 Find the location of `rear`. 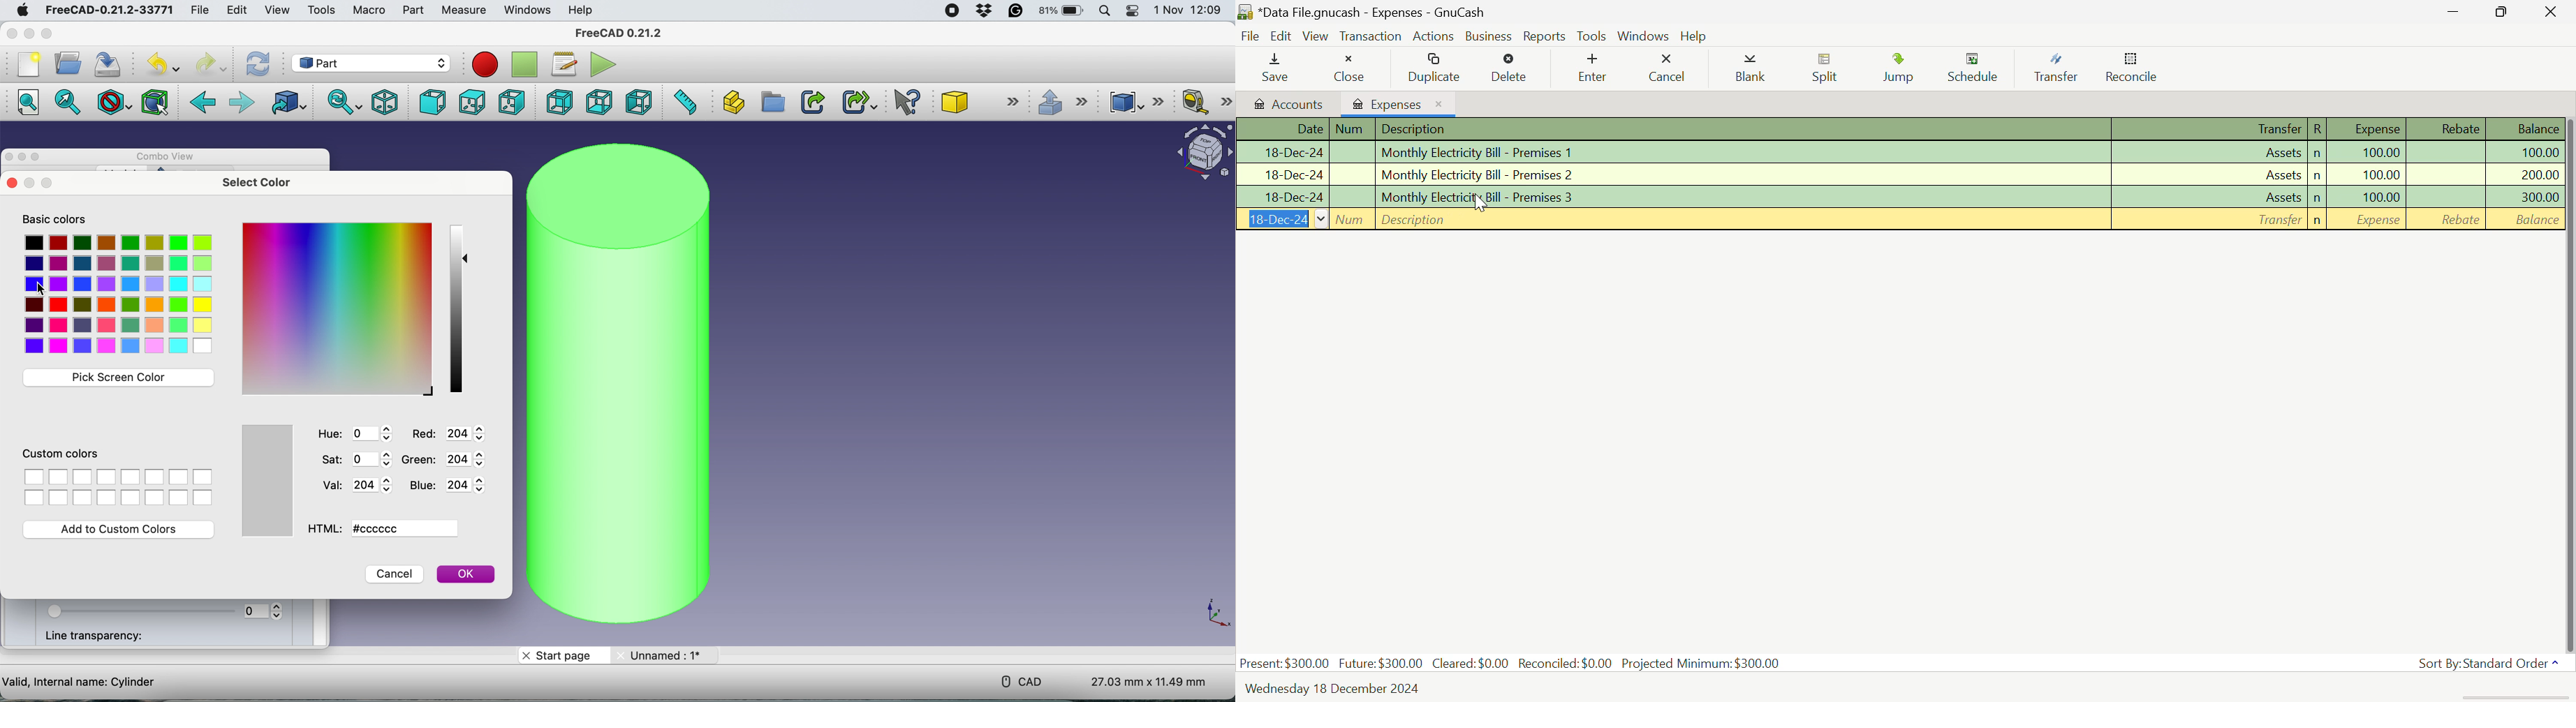

rear is located at coordinates (557, 103).